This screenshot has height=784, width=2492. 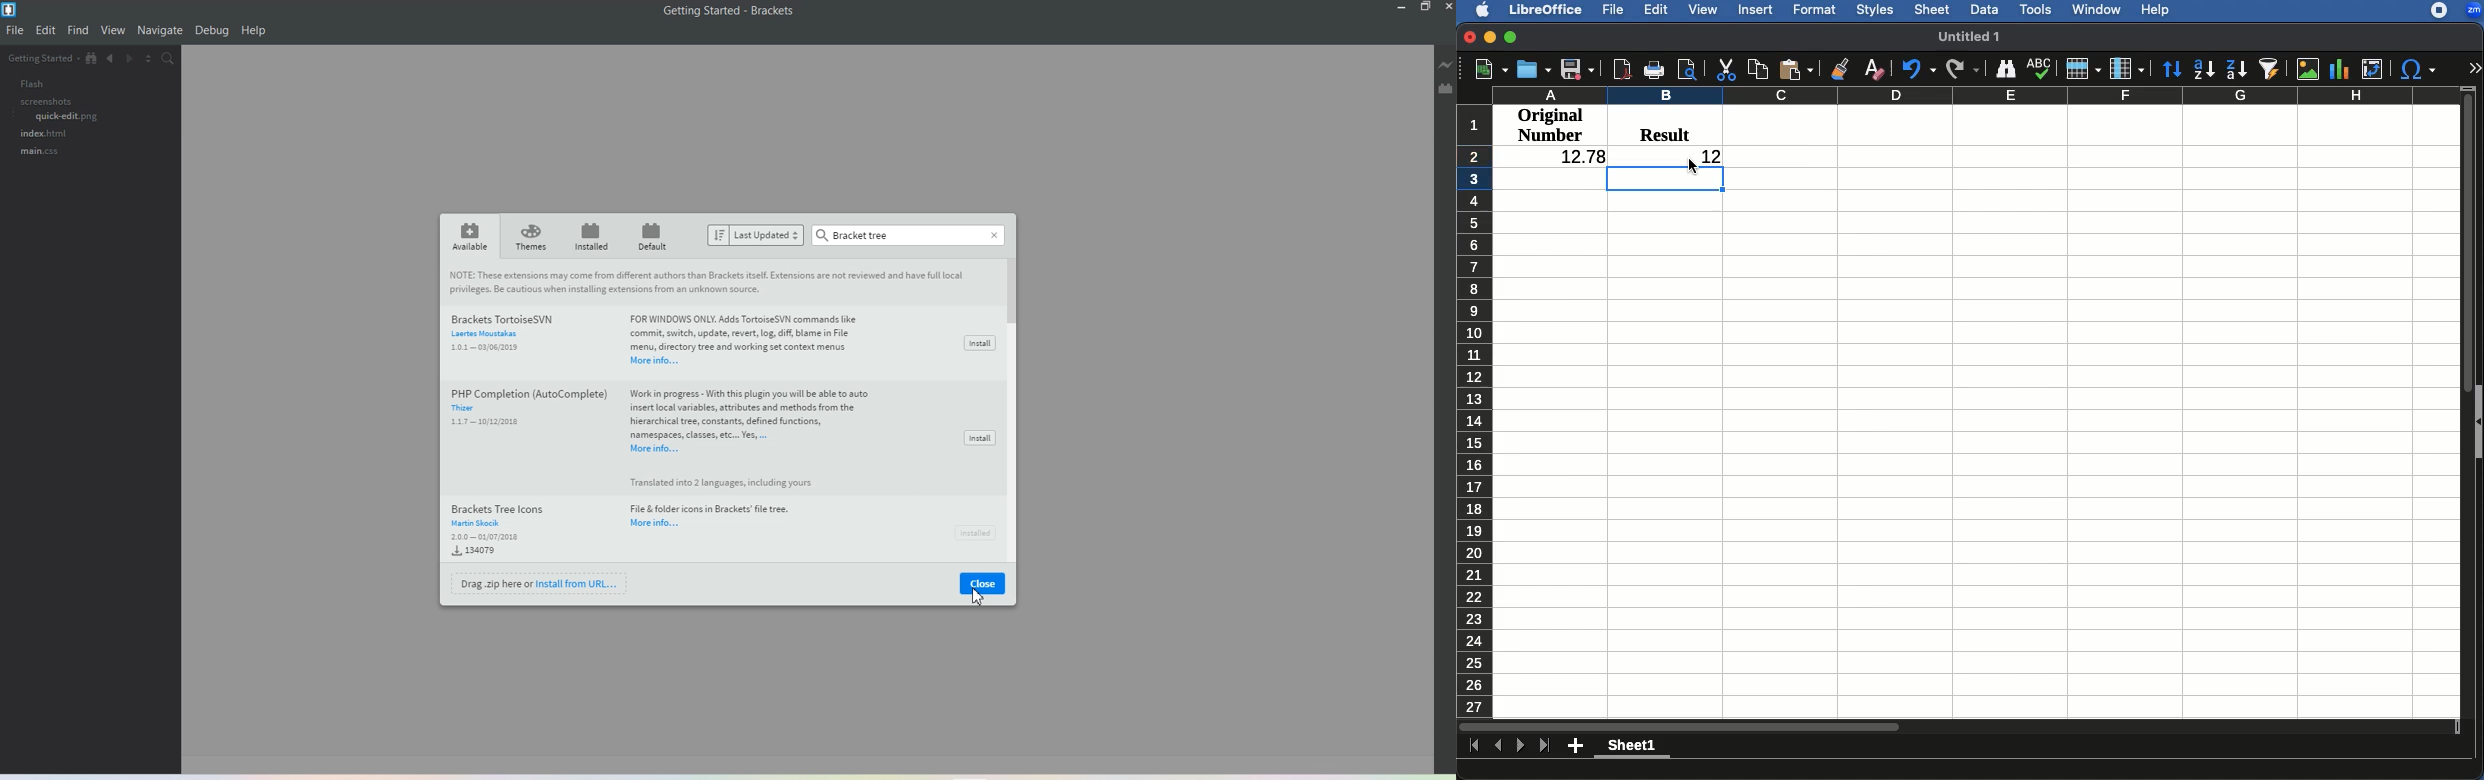 What do you see at coordinates (1633, 747) in the screenshot?
I see `Sheet 1` at bounding box center [1633, 747].